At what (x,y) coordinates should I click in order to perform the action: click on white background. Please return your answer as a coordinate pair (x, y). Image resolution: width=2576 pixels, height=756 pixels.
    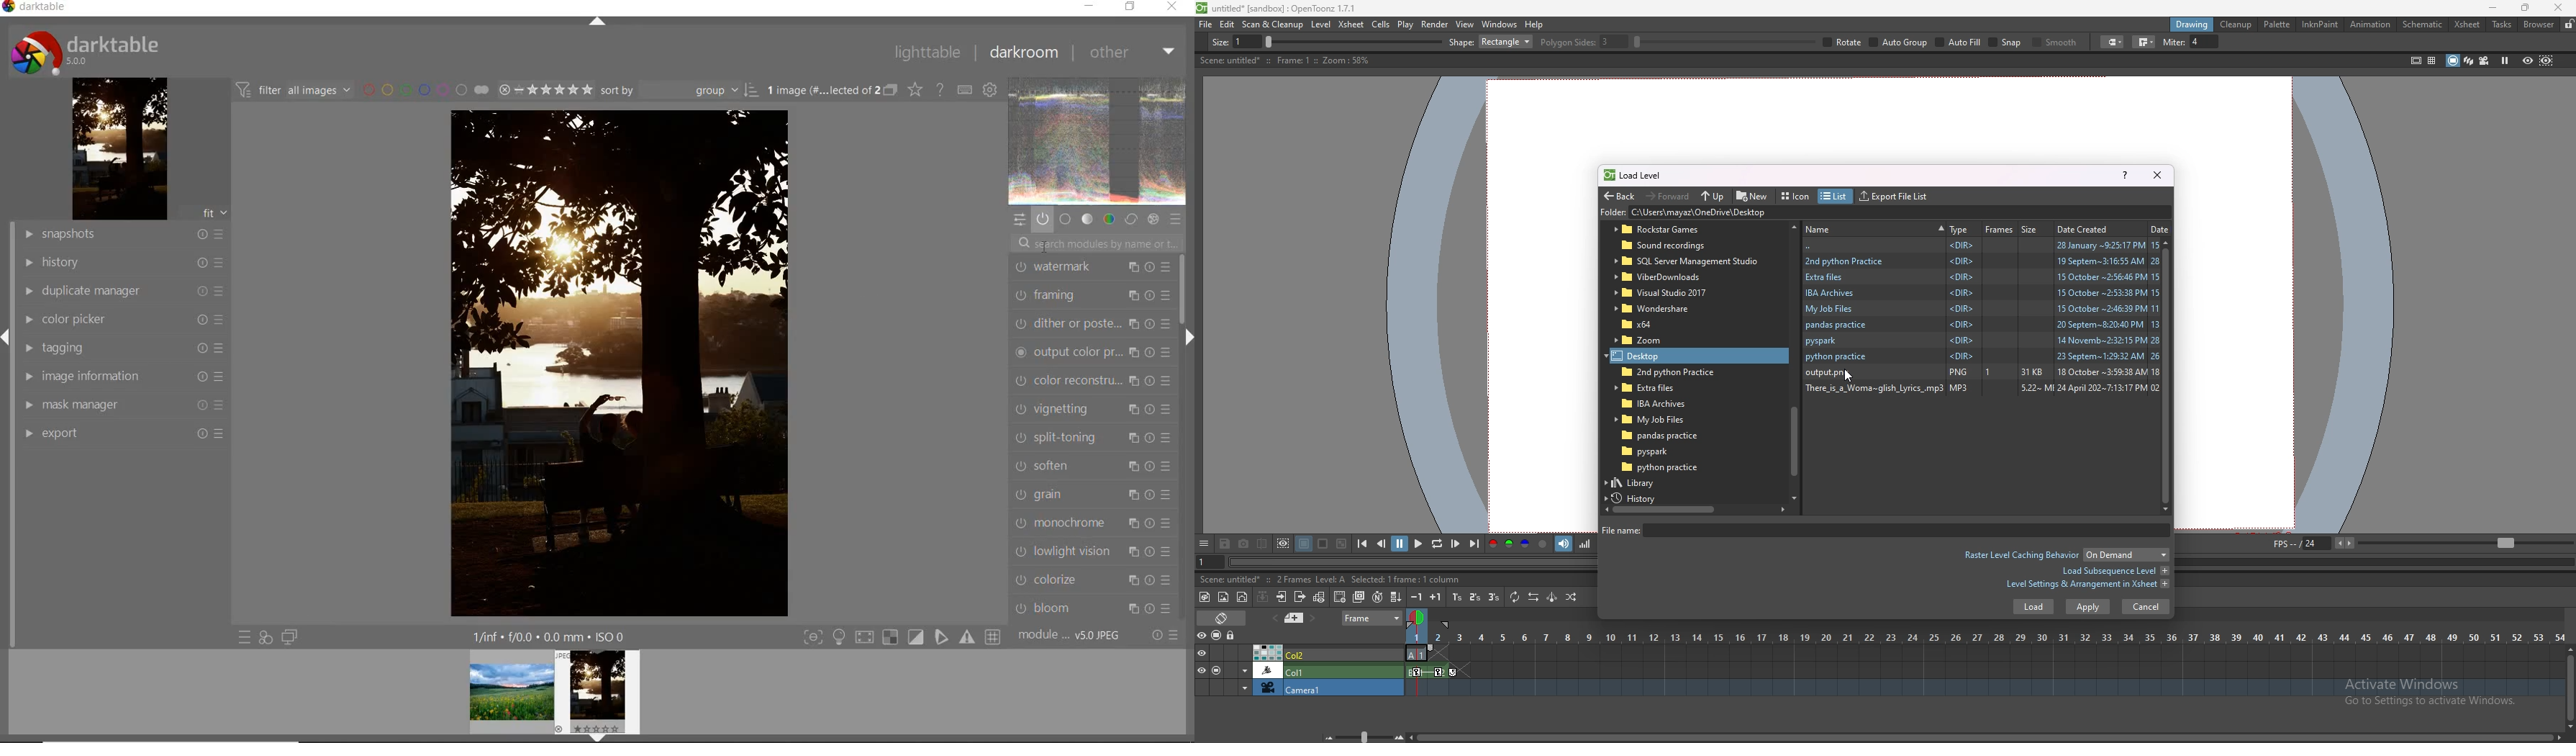
    Looking at the image, I should click on (1322, 544).